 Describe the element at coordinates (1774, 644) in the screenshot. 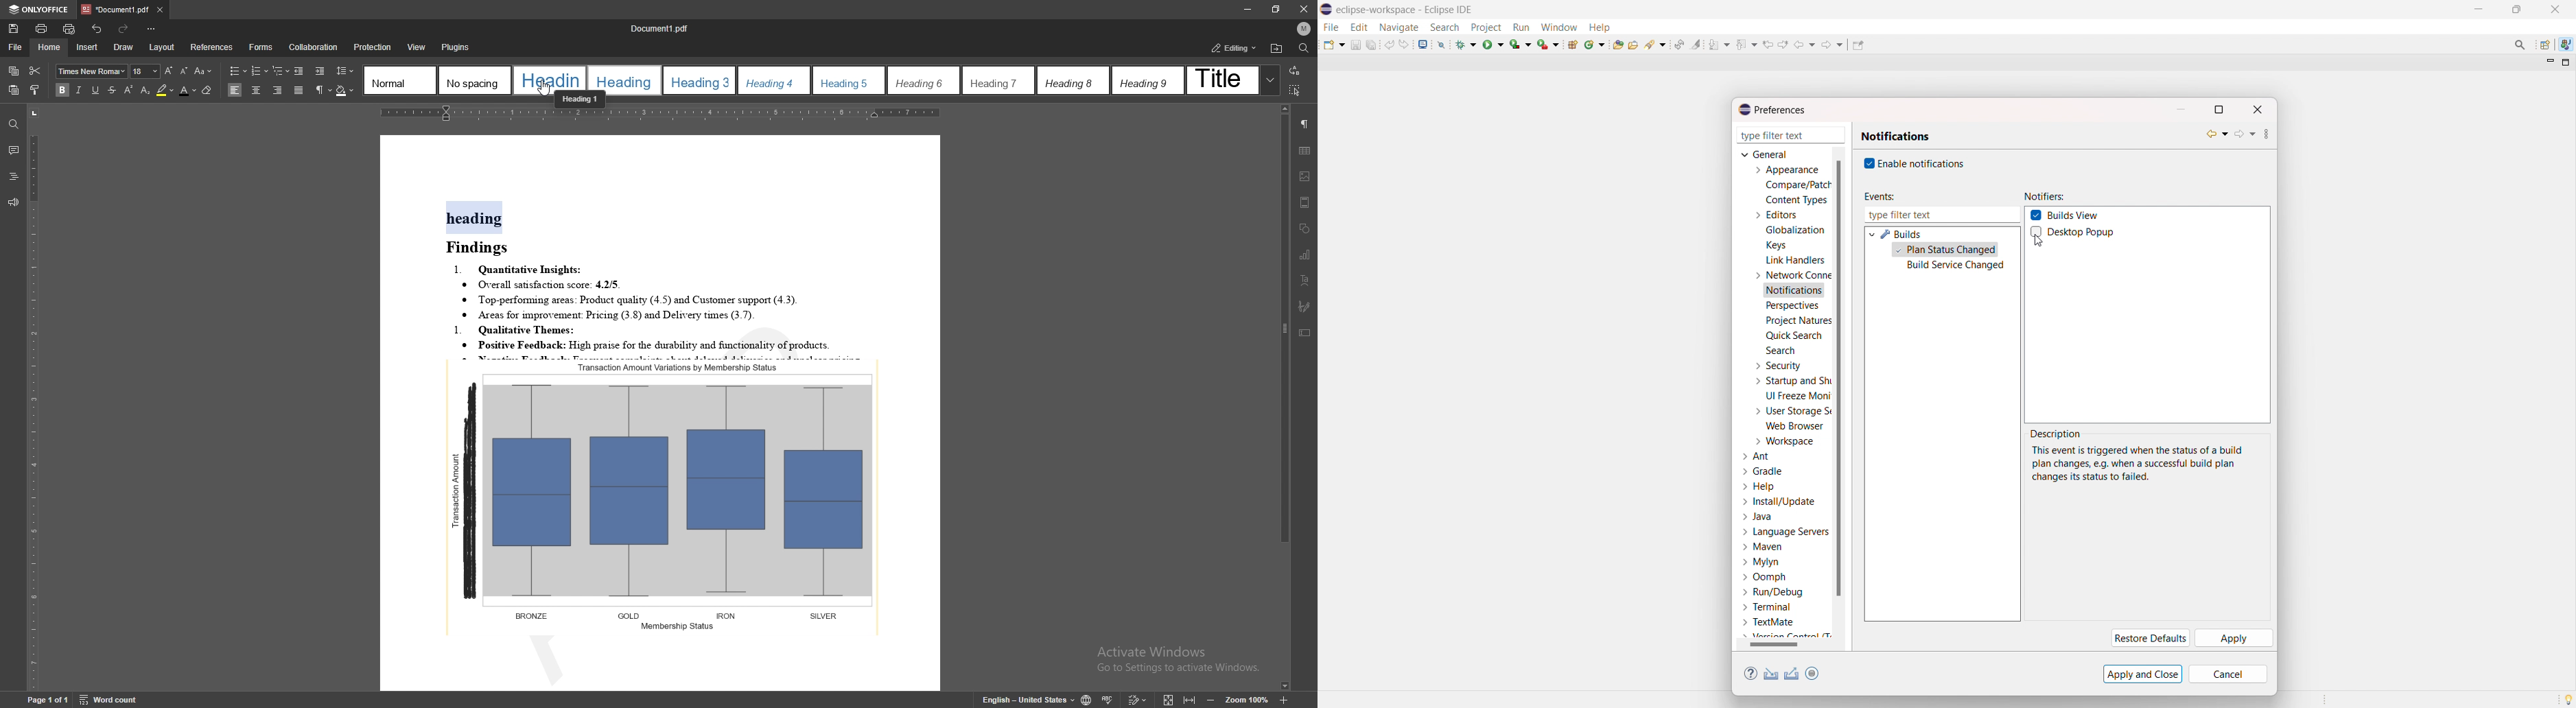

I see `horizontal scrollbar` at that location.